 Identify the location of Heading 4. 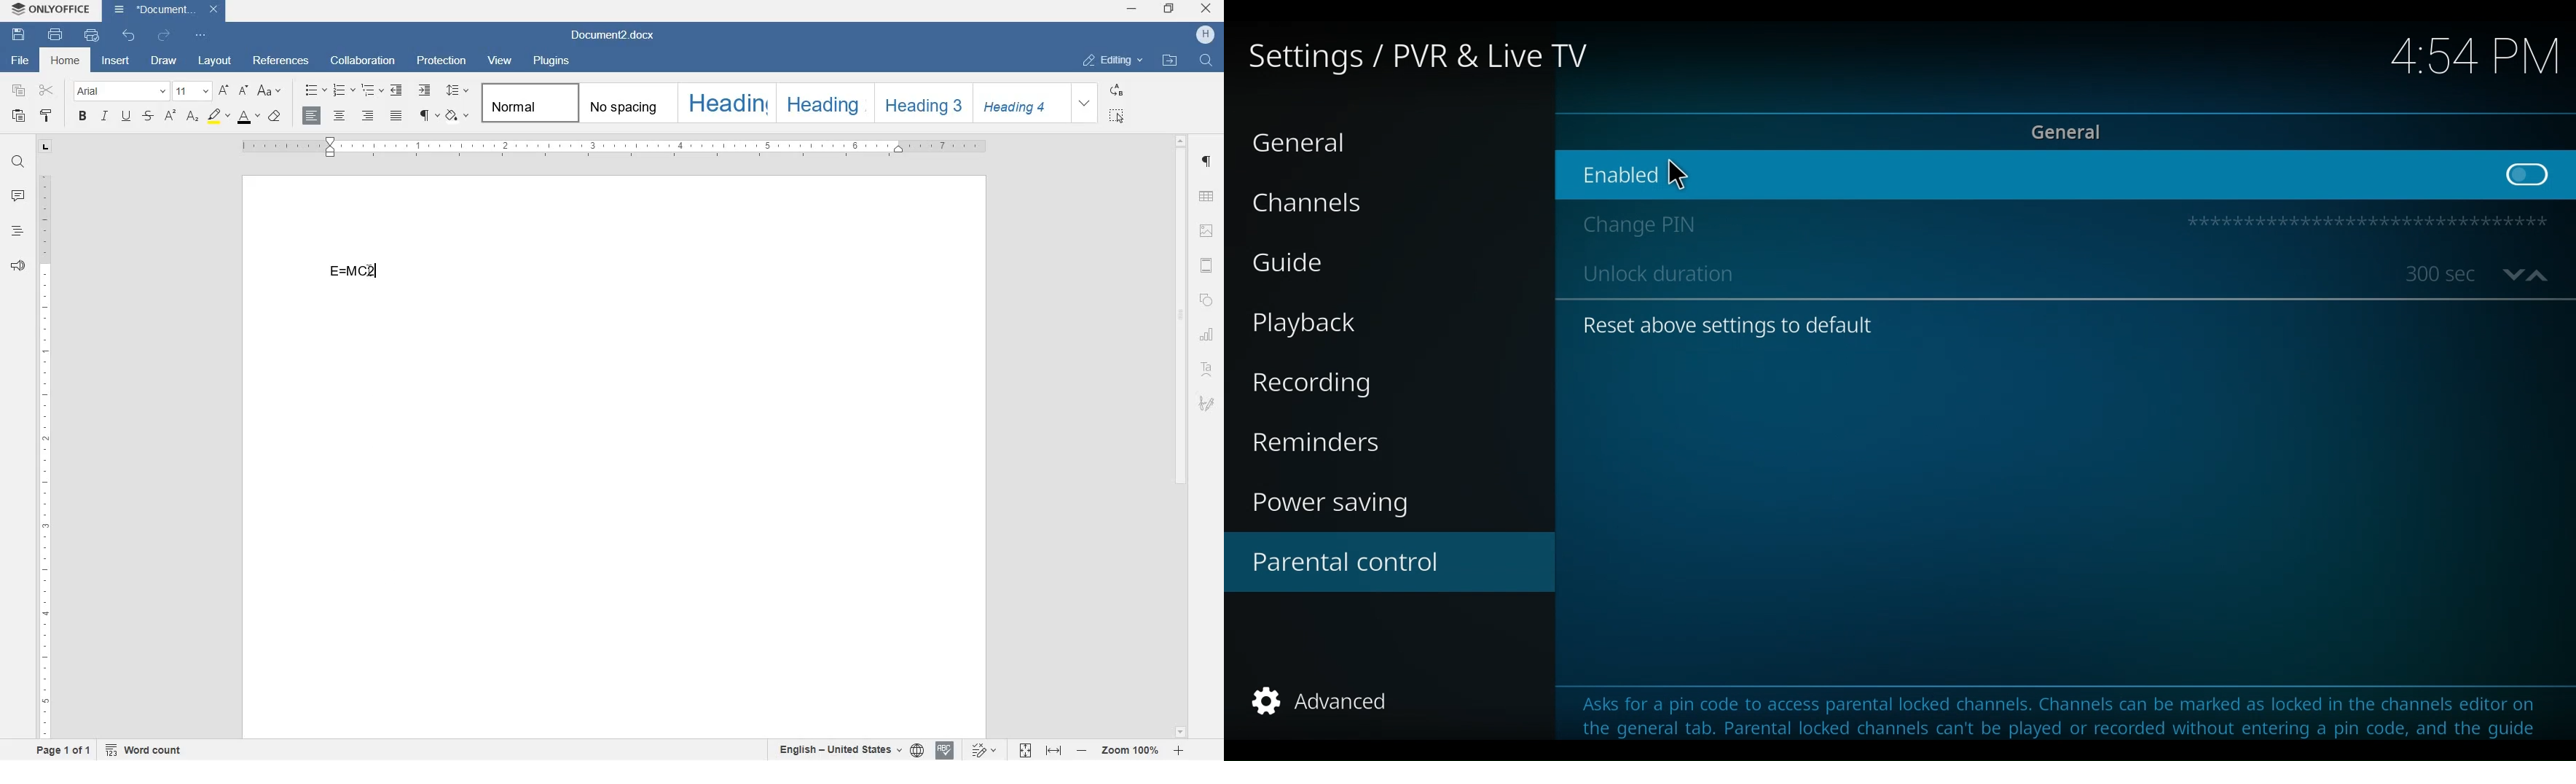
(1015, 104).